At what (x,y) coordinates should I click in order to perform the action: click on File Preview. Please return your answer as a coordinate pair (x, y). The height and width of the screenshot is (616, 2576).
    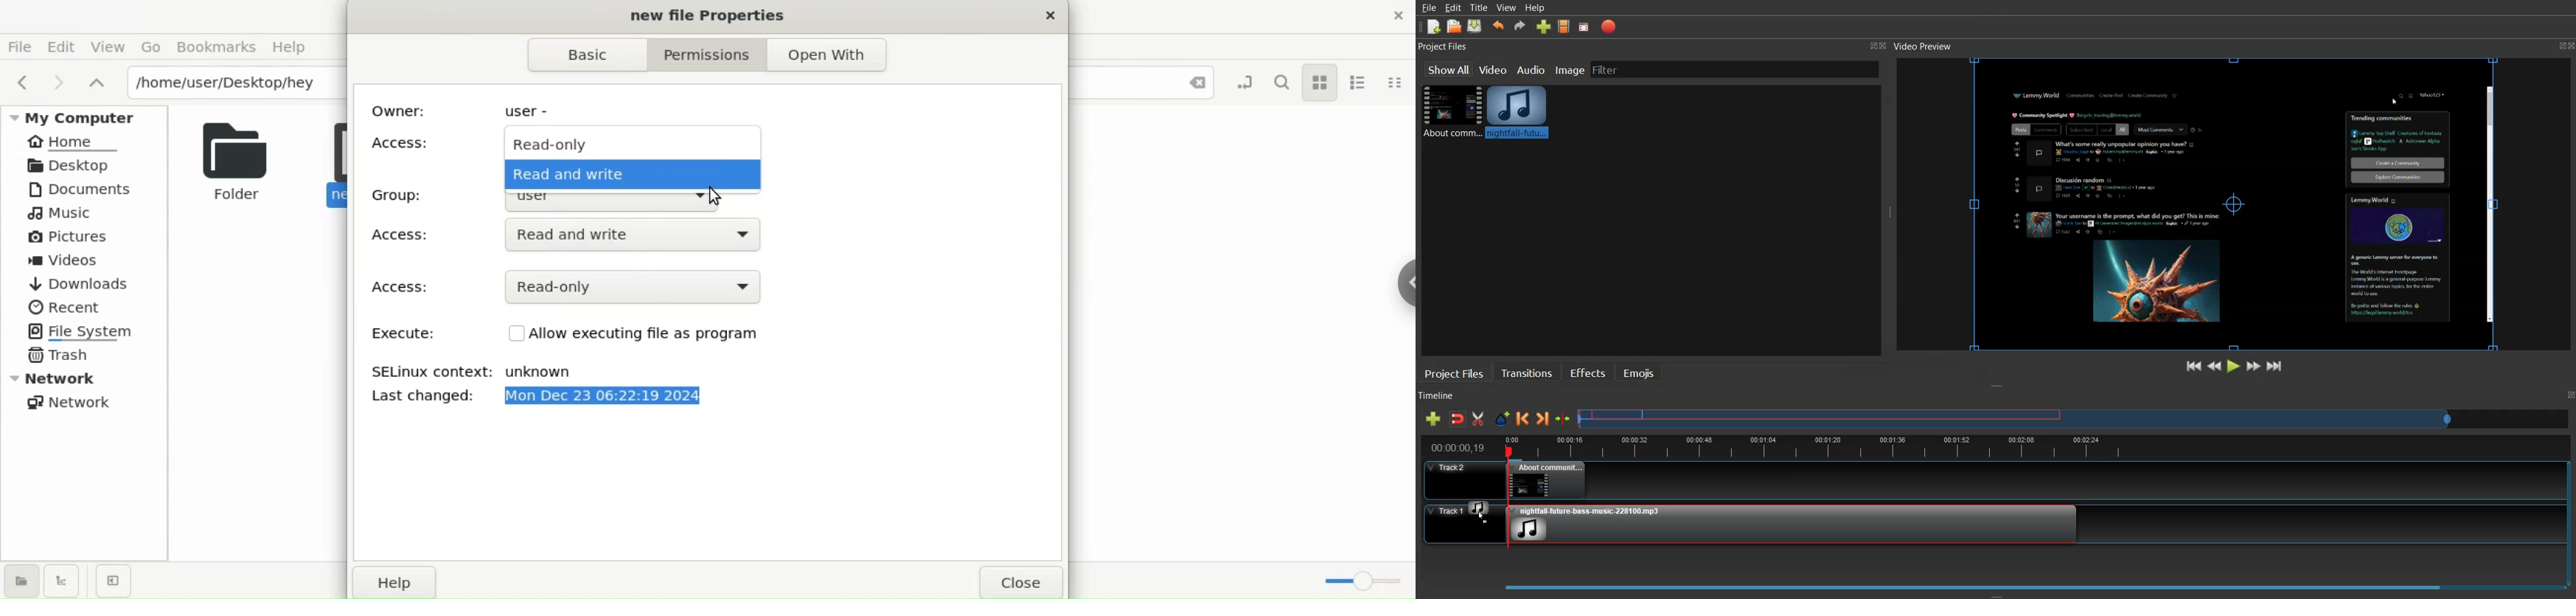
    Looking at the image, I should click on (2217, 201).